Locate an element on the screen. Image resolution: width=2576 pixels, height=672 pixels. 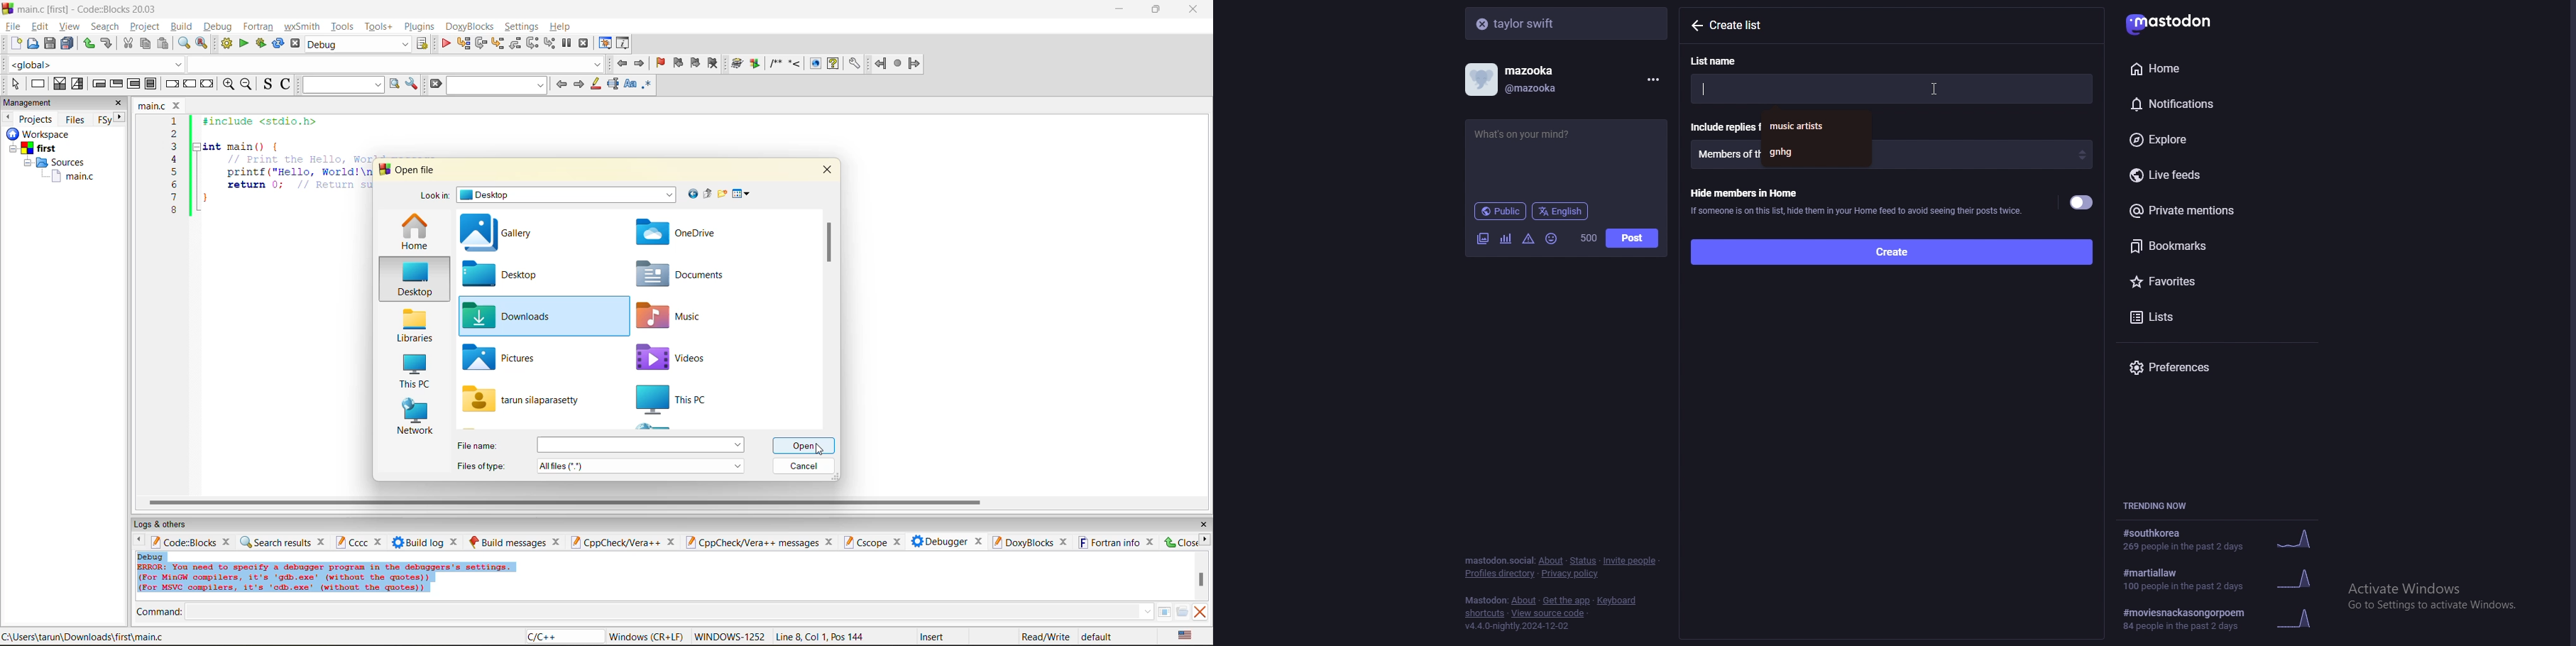
fortran is located at coordinates (259, 27).